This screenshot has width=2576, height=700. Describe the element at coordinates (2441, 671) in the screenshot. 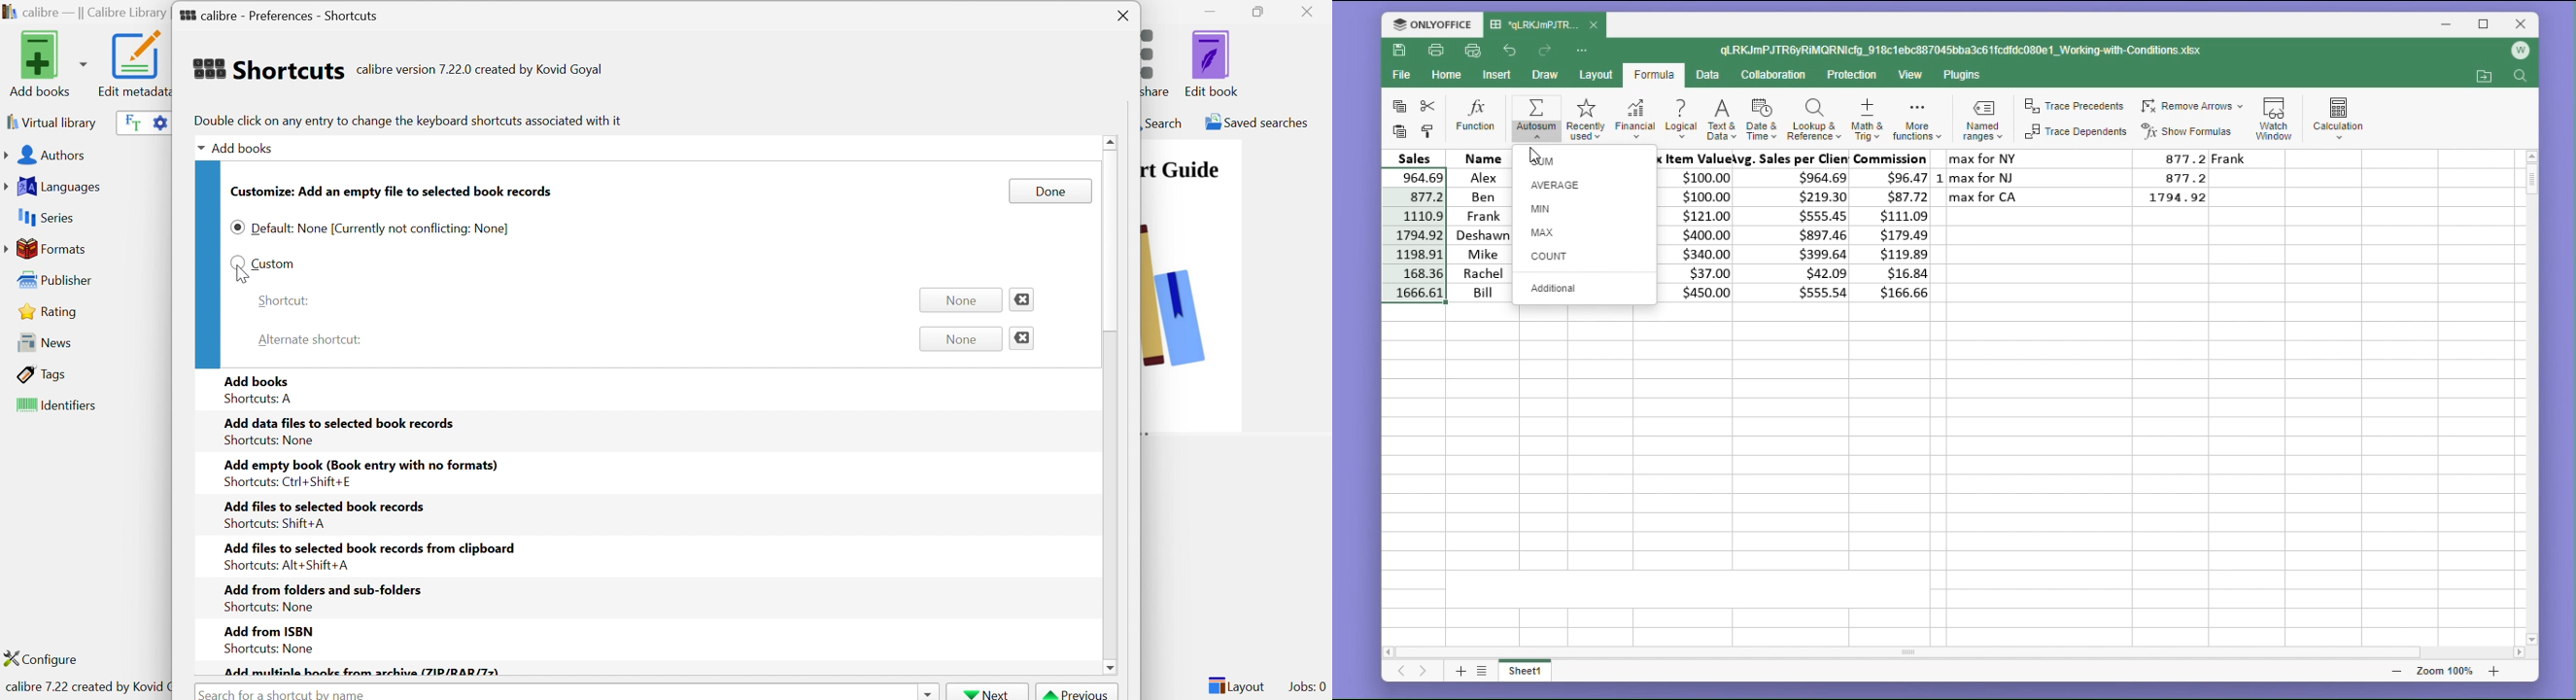

I see `zoom 100%` at that location.